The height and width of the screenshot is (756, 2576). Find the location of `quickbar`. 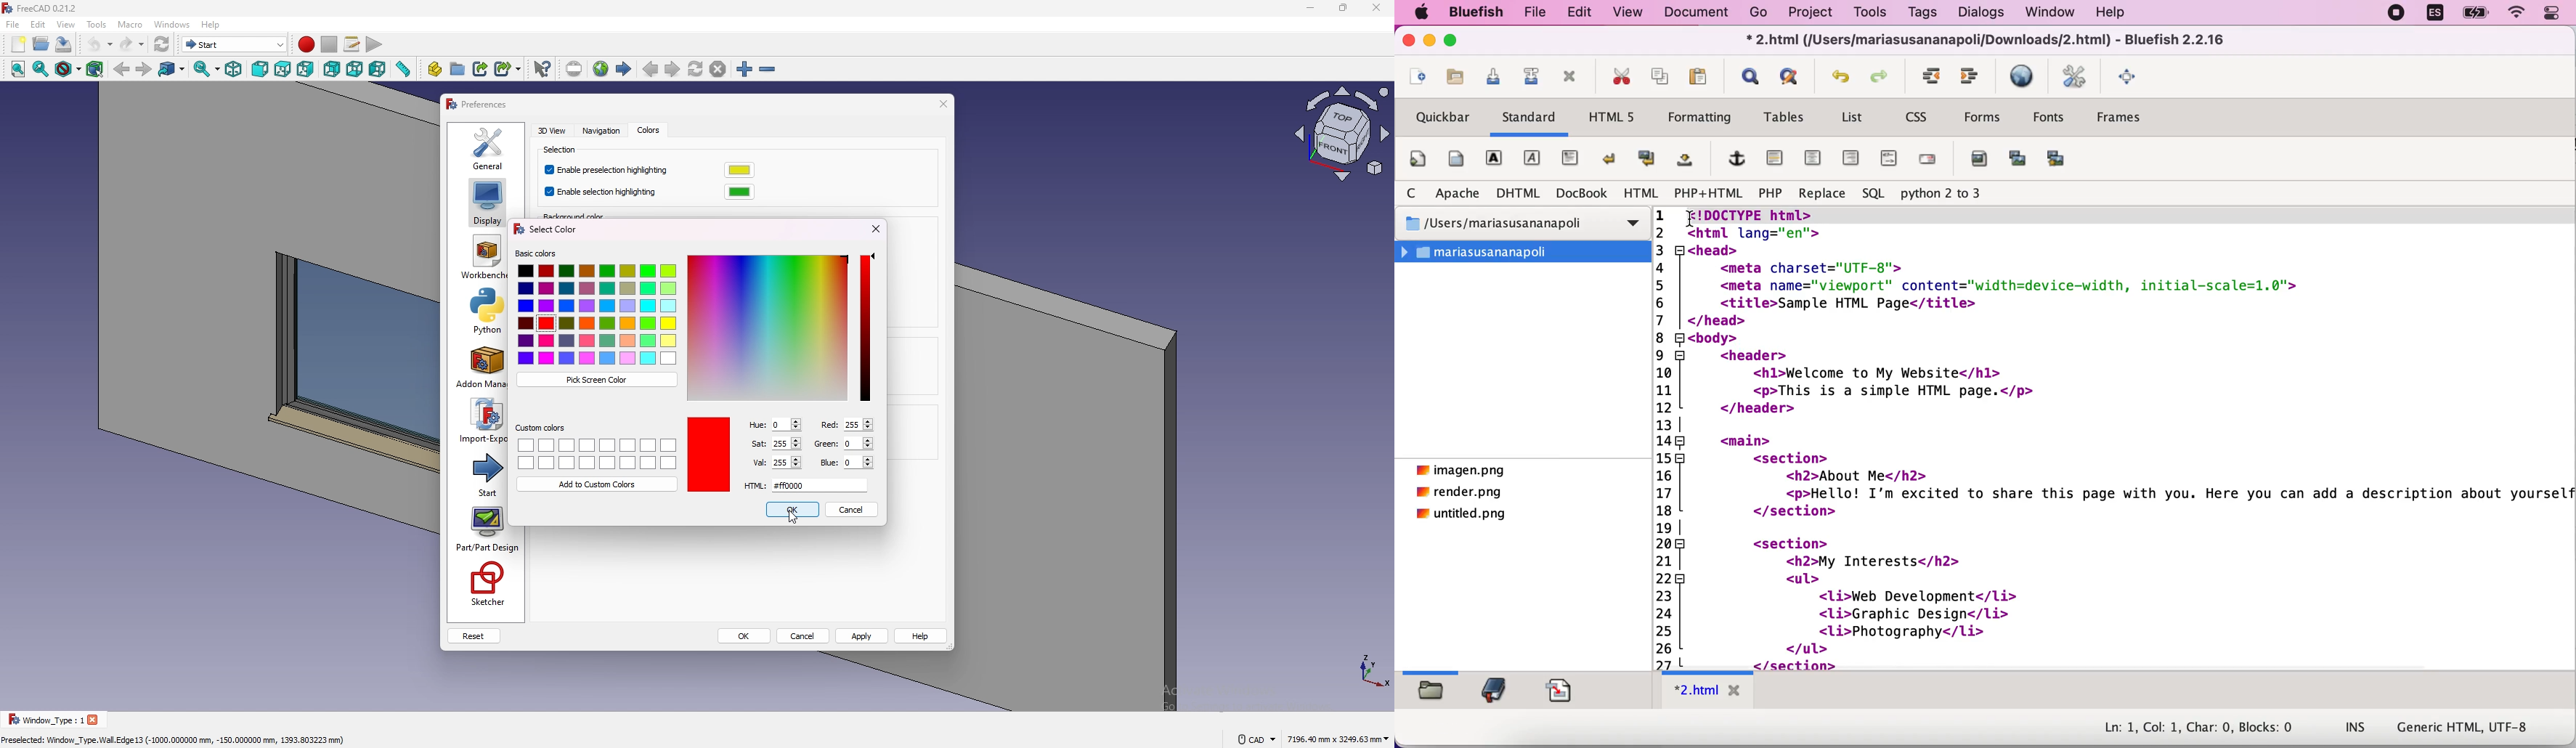

quickbar is located at coordinates (1442, 117).